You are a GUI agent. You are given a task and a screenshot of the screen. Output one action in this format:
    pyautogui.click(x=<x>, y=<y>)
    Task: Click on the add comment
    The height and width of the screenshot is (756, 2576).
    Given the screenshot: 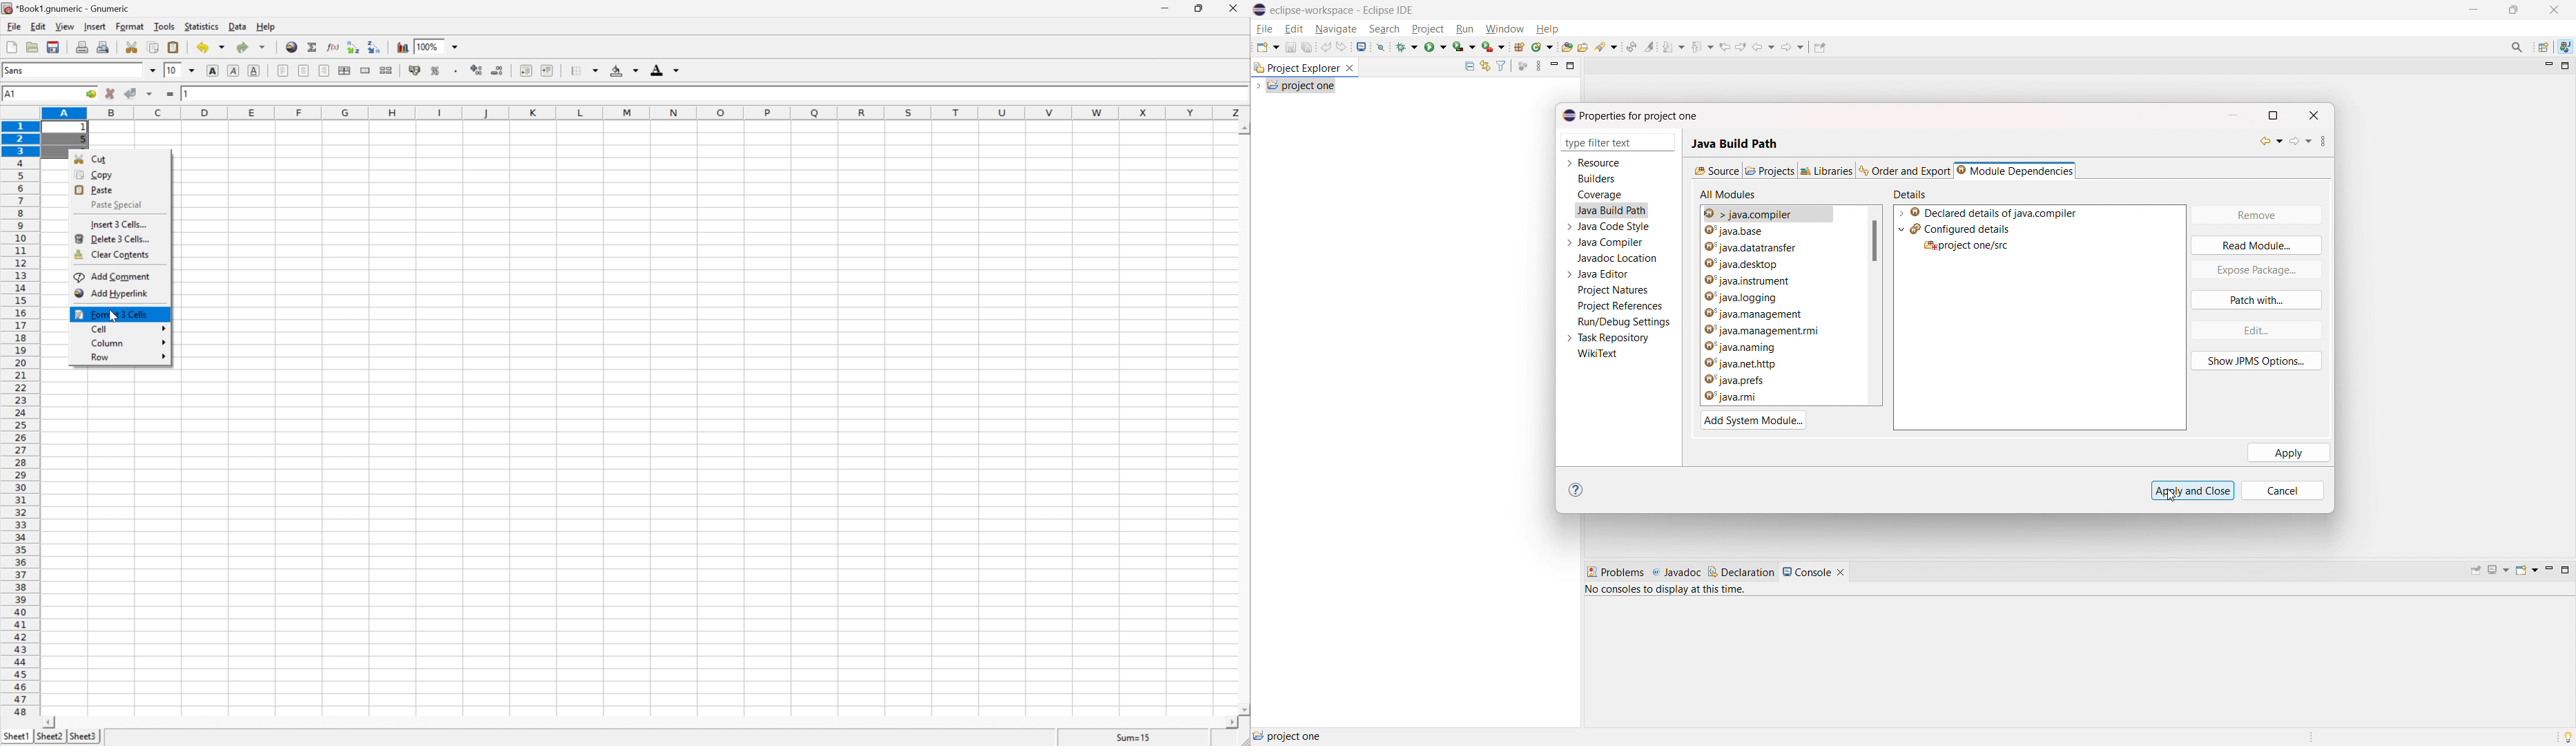 What is the action you would take?
    pyautogui.click(x=114, y=277)
    